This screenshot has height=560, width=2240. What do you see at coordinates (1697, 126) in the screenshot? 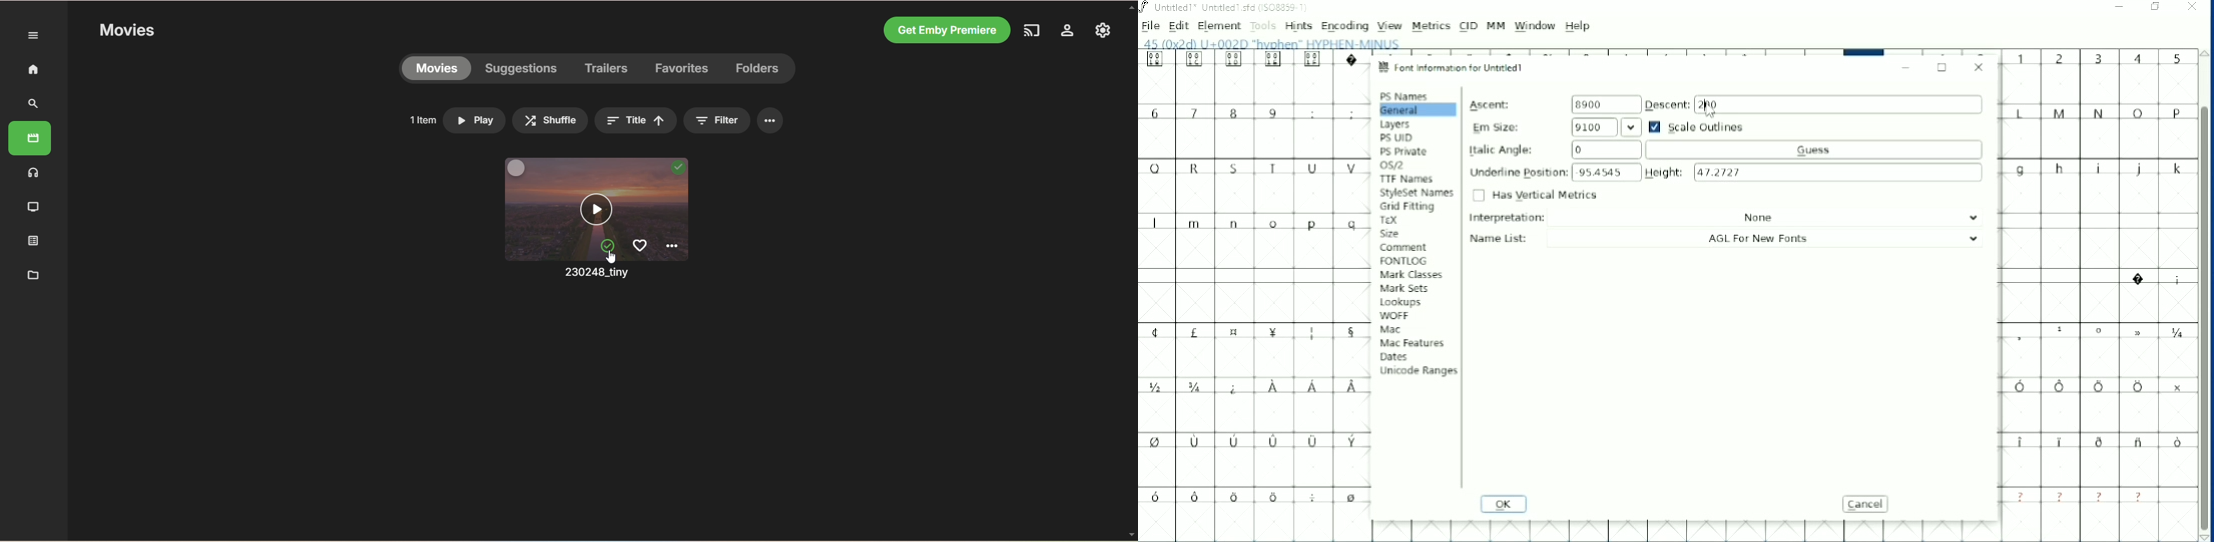
I see `Scale Outlines` at bounding box center [1697, 126].